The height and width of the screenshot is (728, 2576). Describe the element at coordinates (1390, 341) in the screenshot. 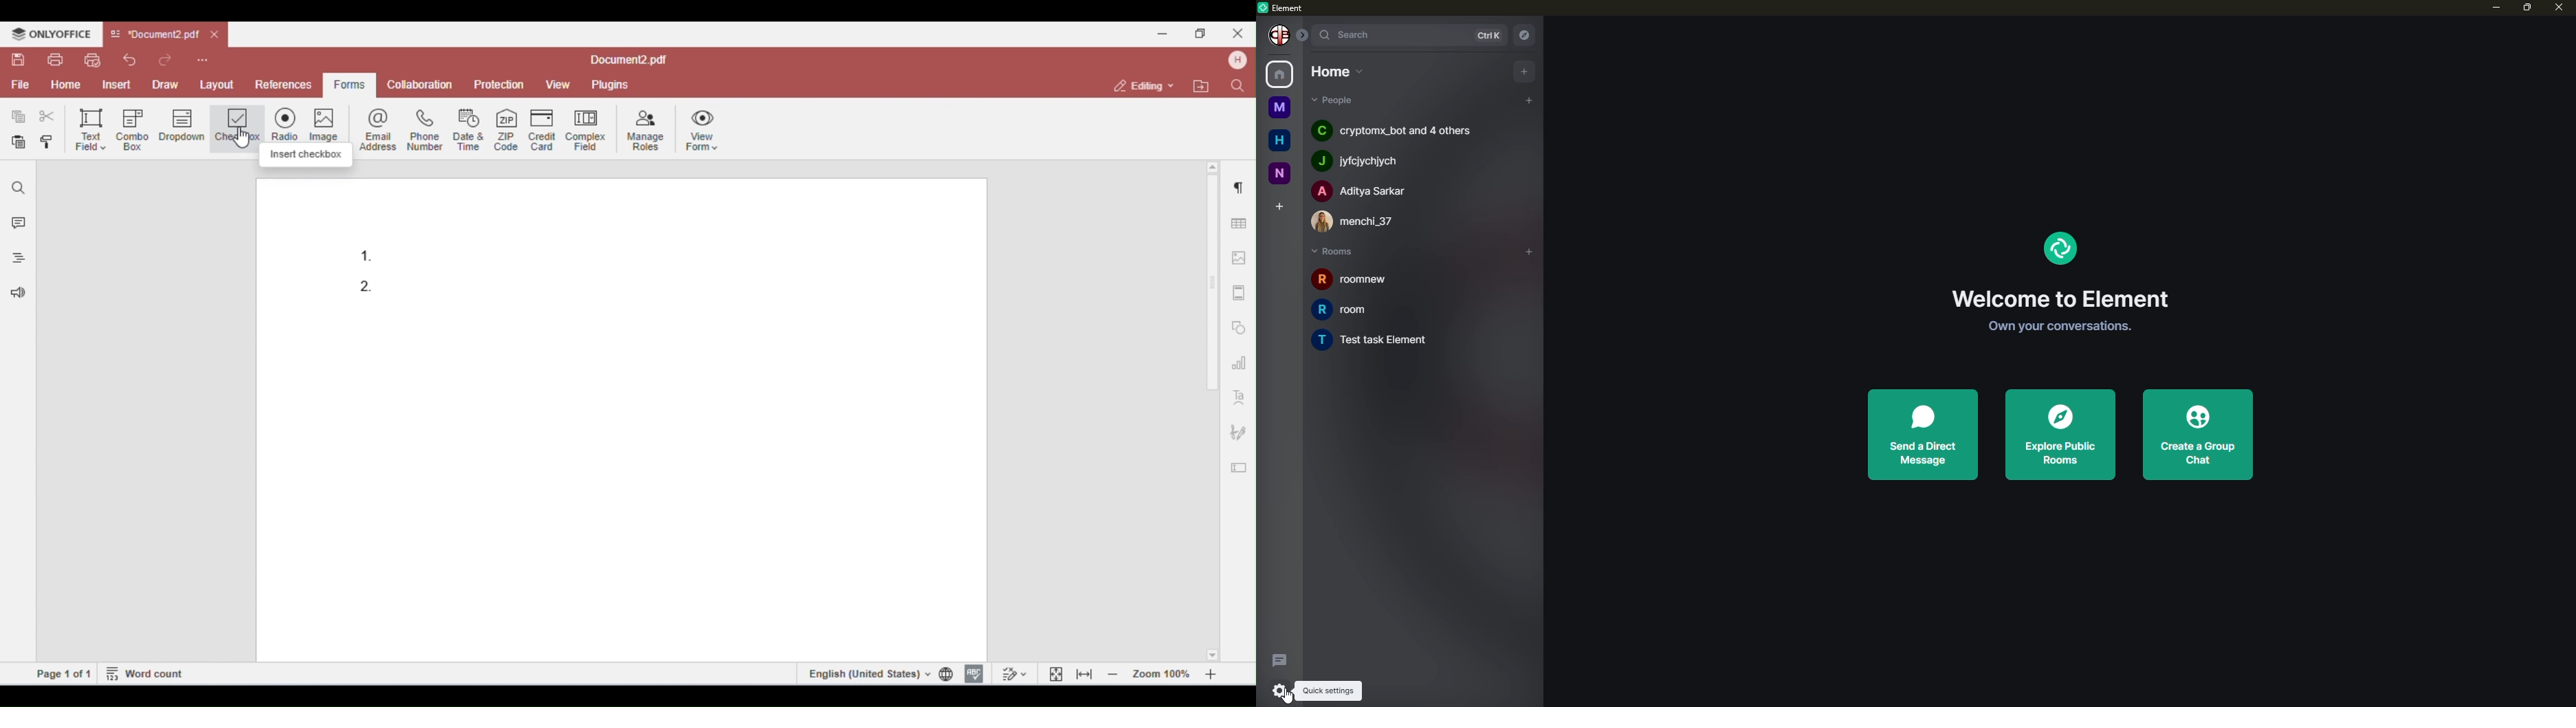

I see `room` at that location.